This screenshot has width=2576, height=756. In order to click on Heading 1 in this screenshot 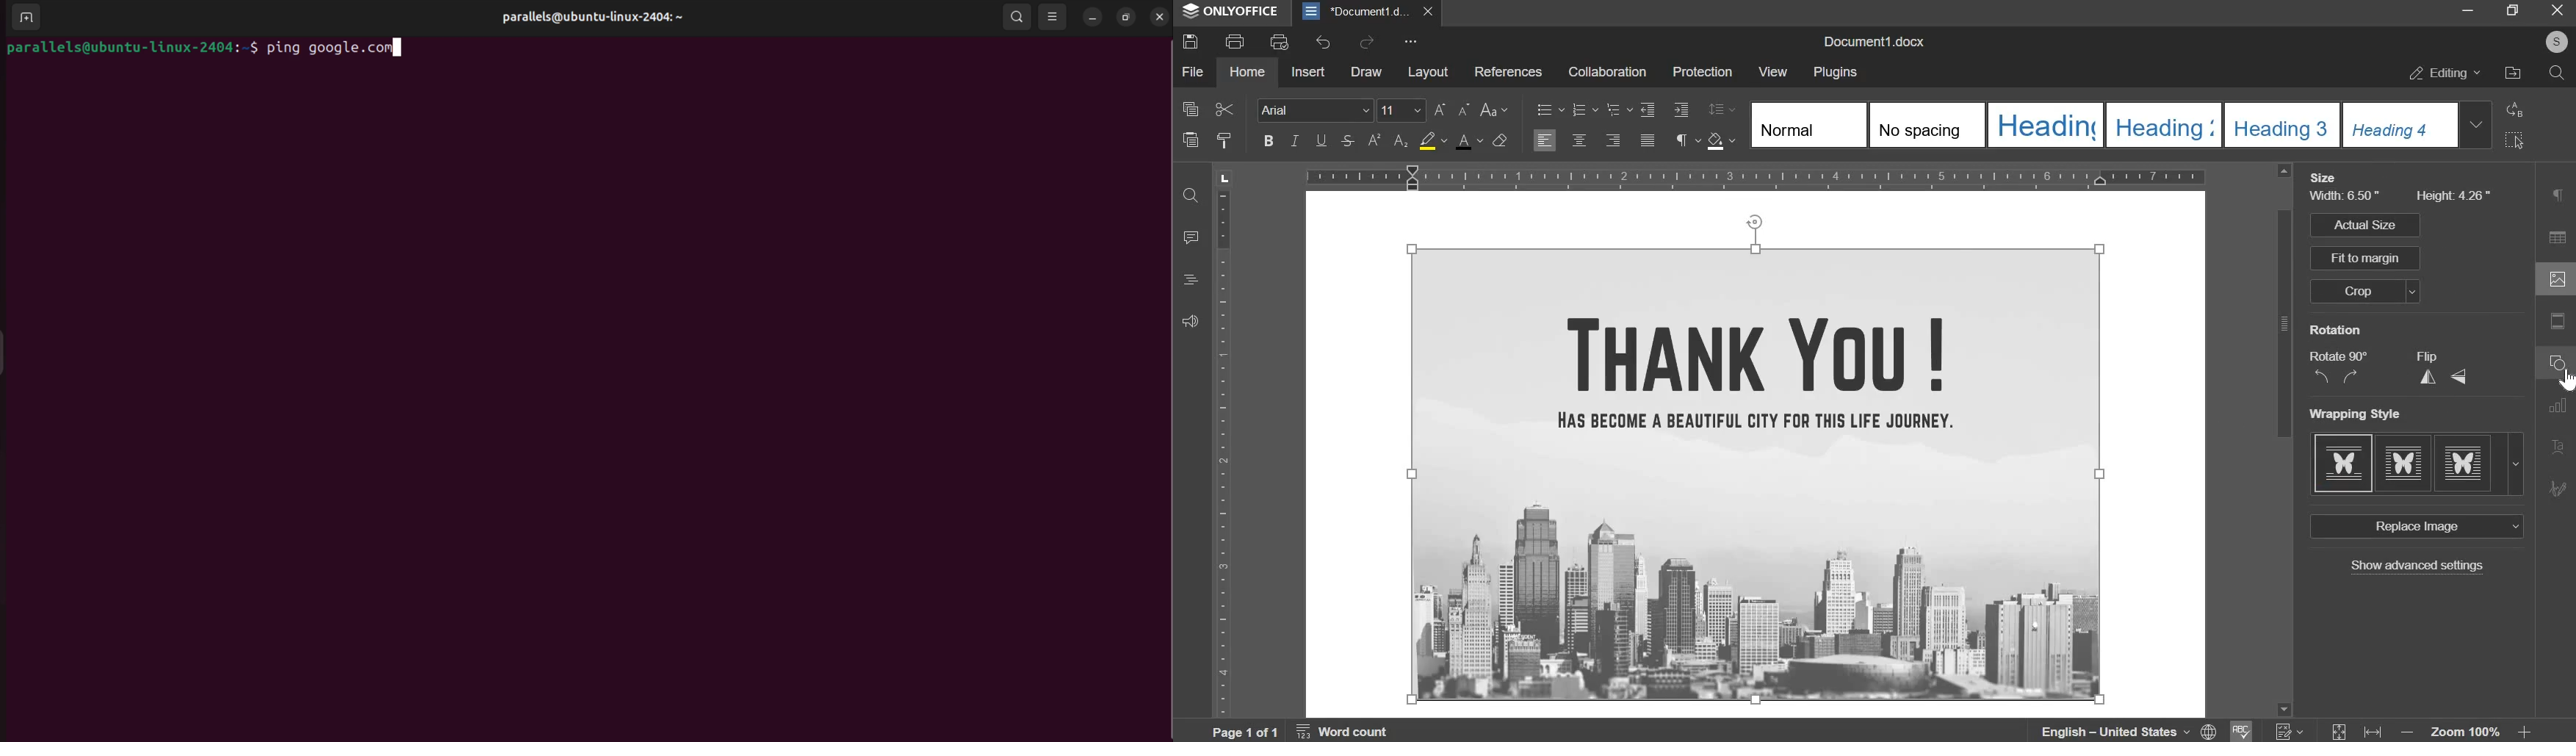, I will do `click(2044, 125)`.